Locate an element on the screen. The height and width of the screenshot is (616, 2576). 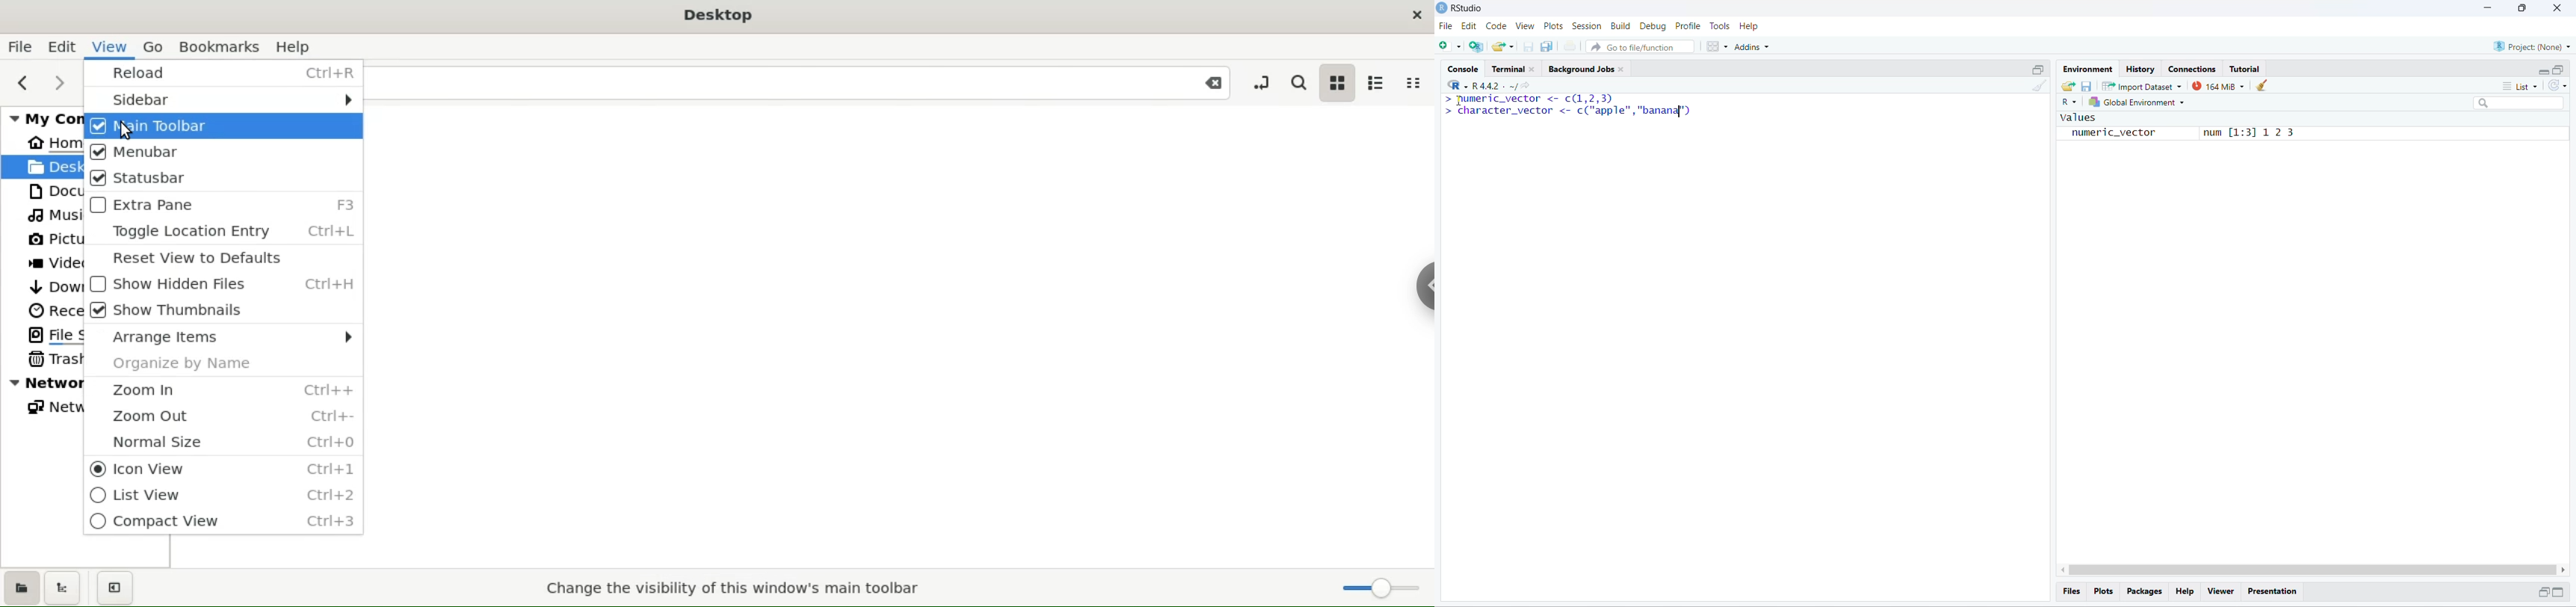
icon view is located at coordinates (220, 469).